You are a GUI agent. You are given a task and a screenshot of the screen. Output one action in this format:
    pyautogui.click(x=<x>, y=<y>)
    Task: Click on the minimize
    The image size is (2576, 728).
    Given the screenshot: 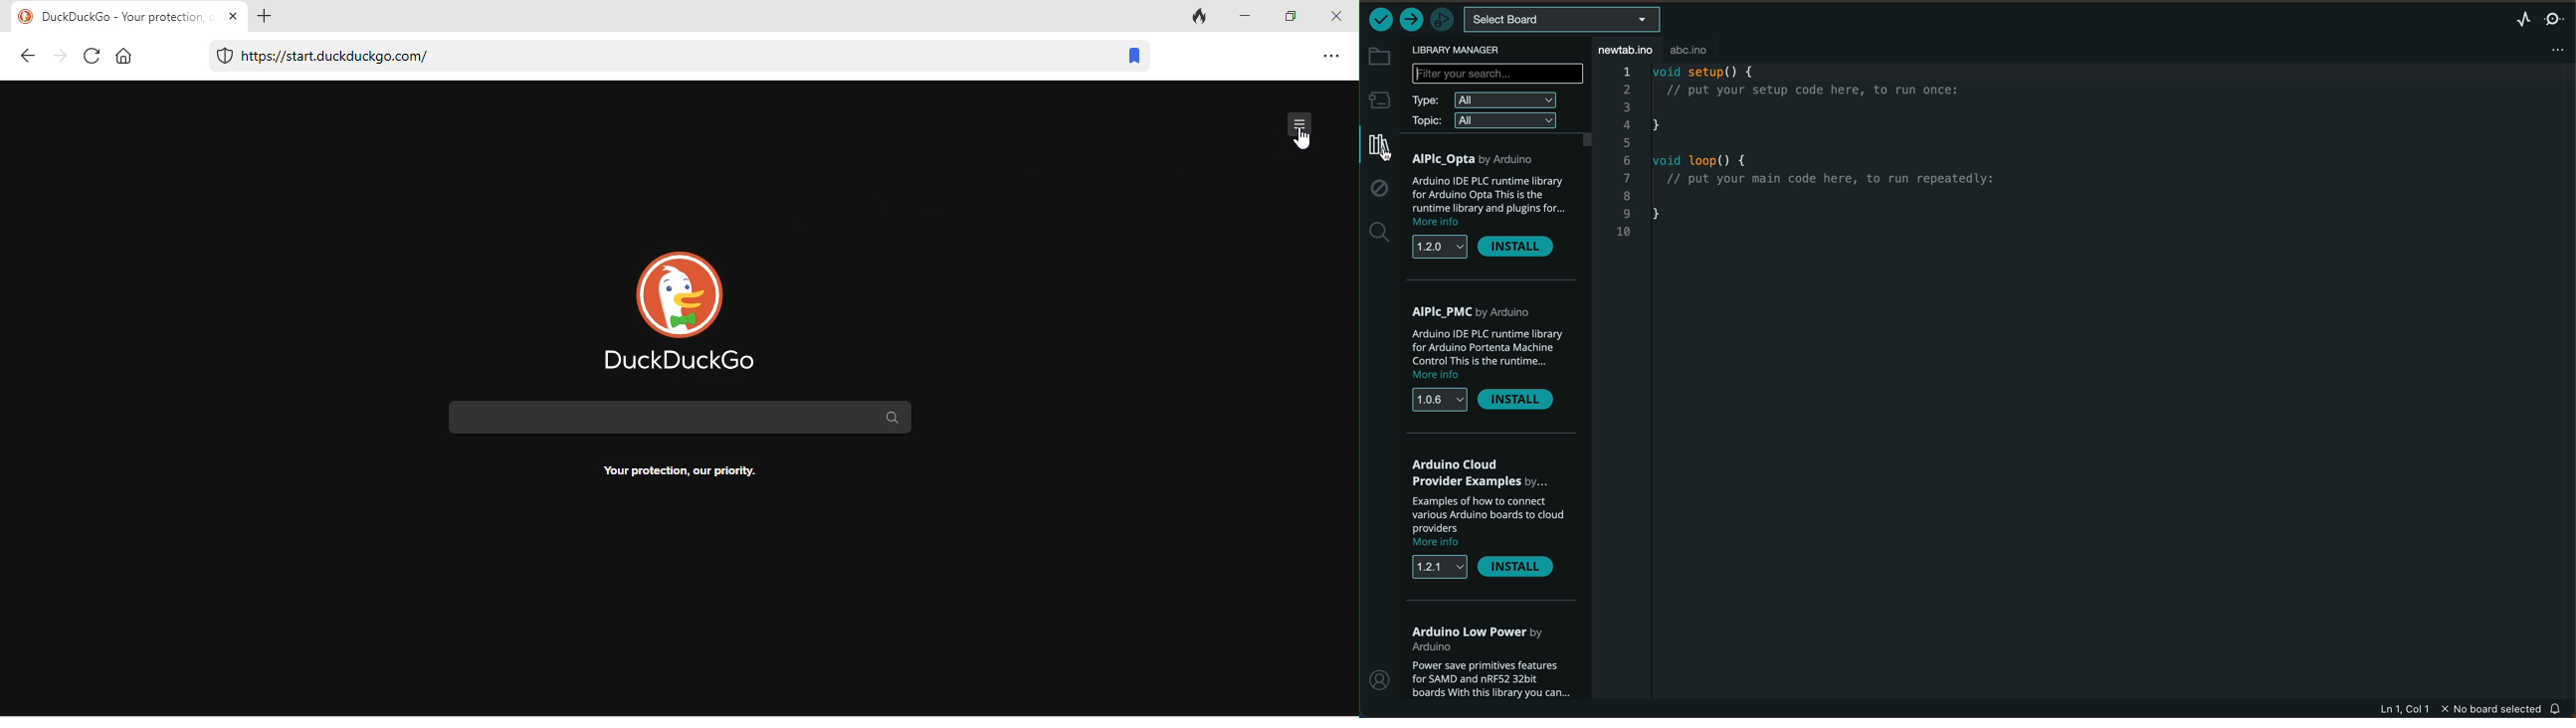 What is the action you would take?
    pyautogui.click(x=1251, y=16)
    